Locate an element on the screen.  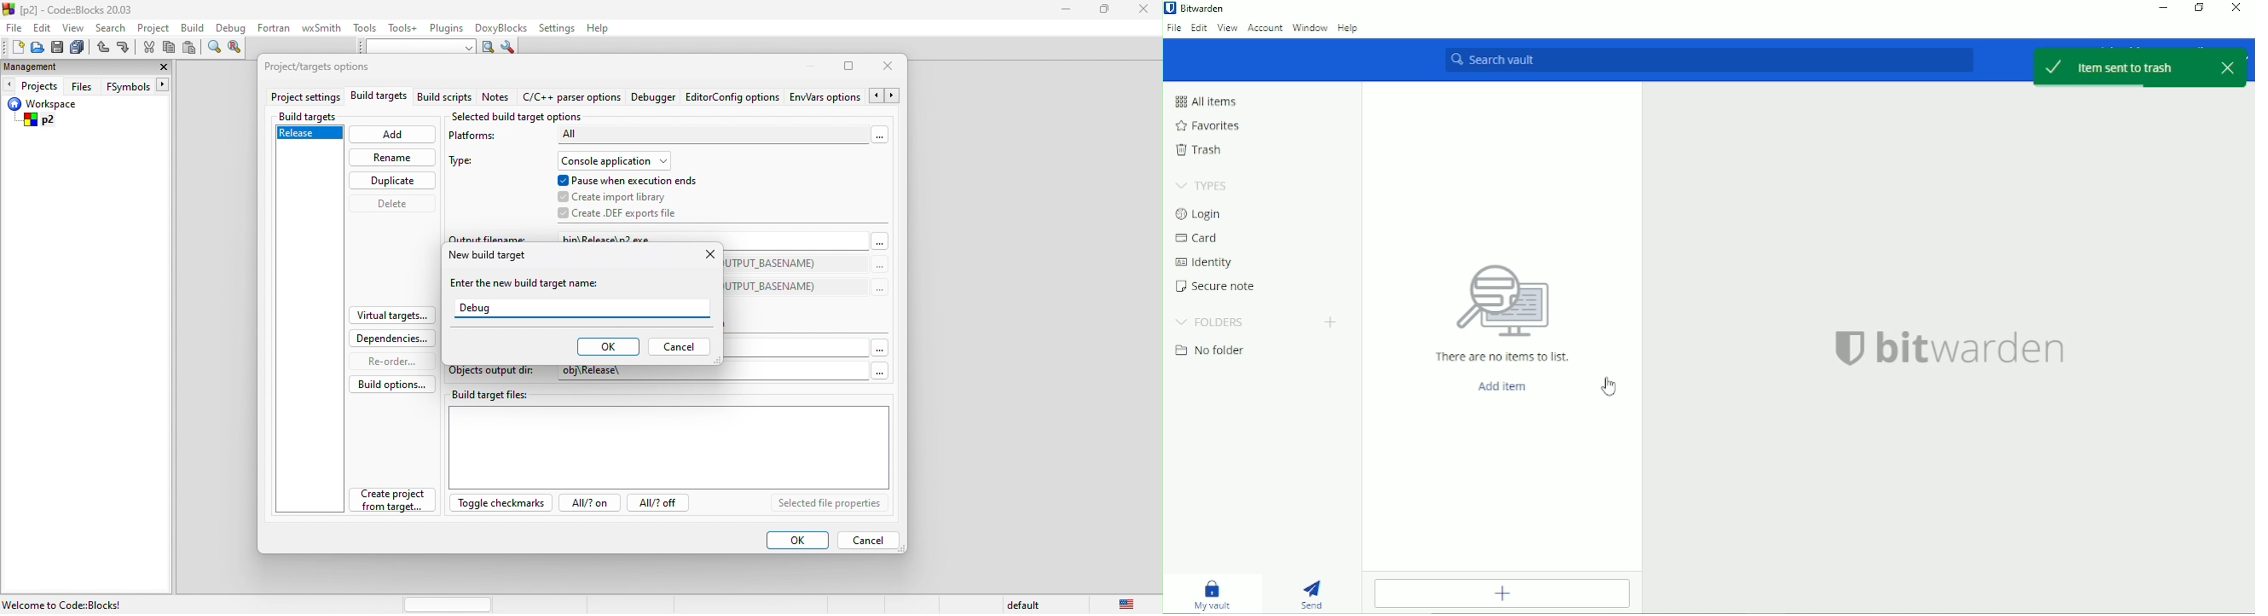
build is located at coordinates (197, 29).